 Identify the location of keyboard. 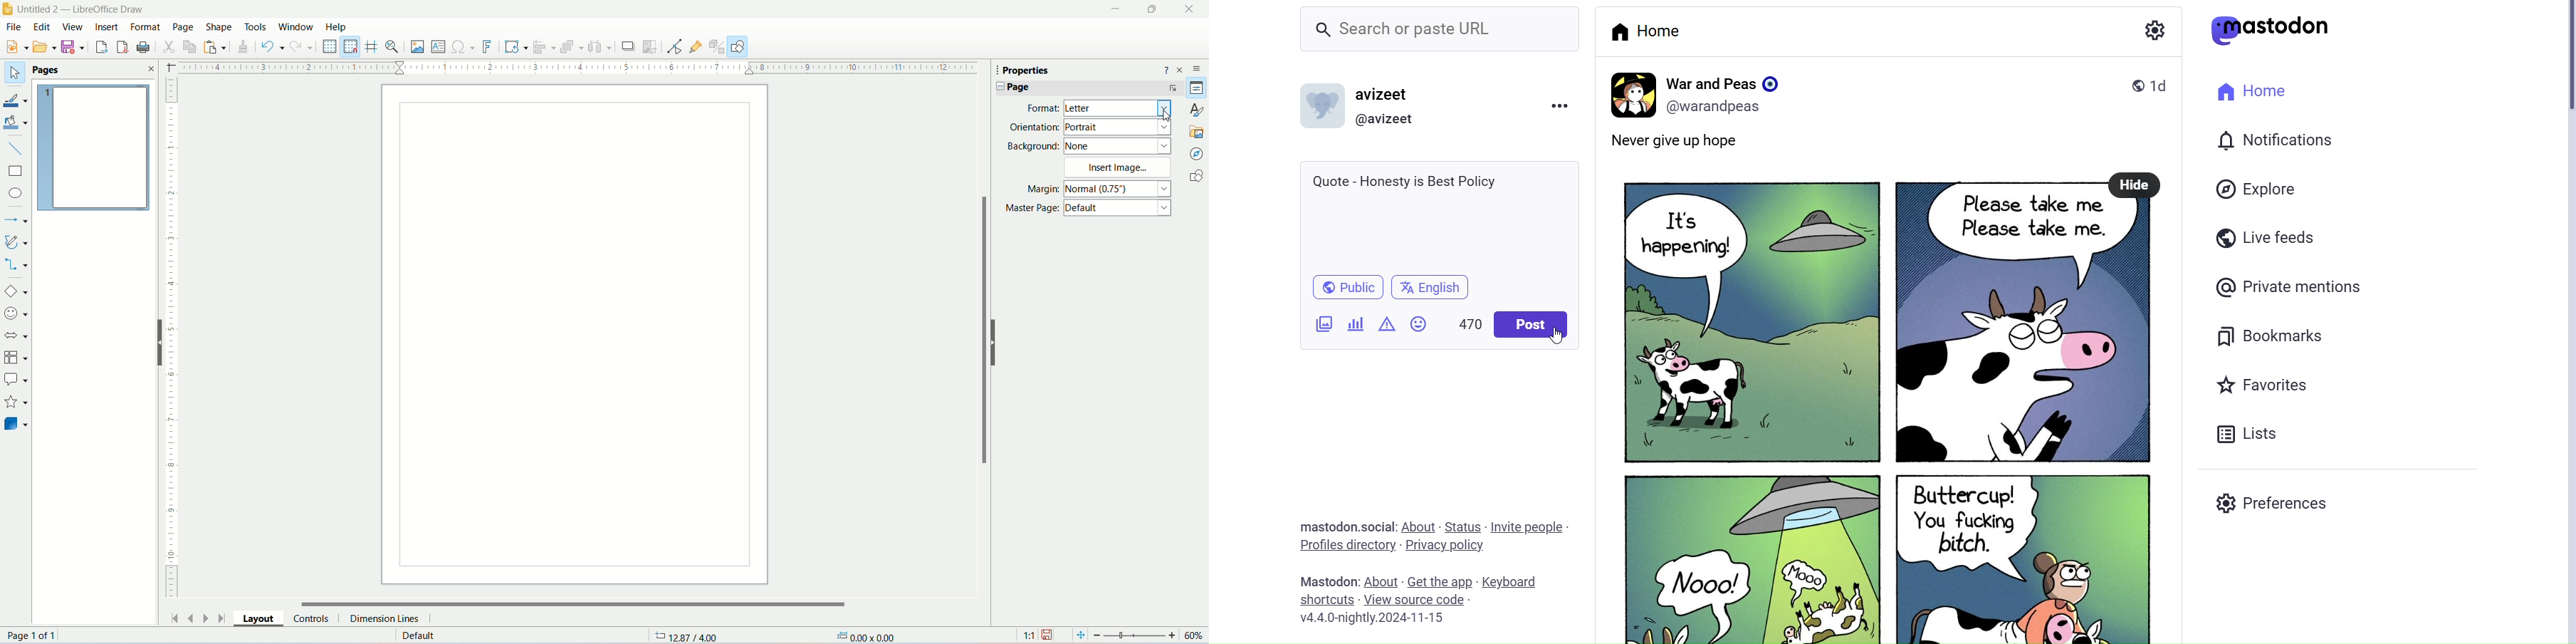
(1515, 582).